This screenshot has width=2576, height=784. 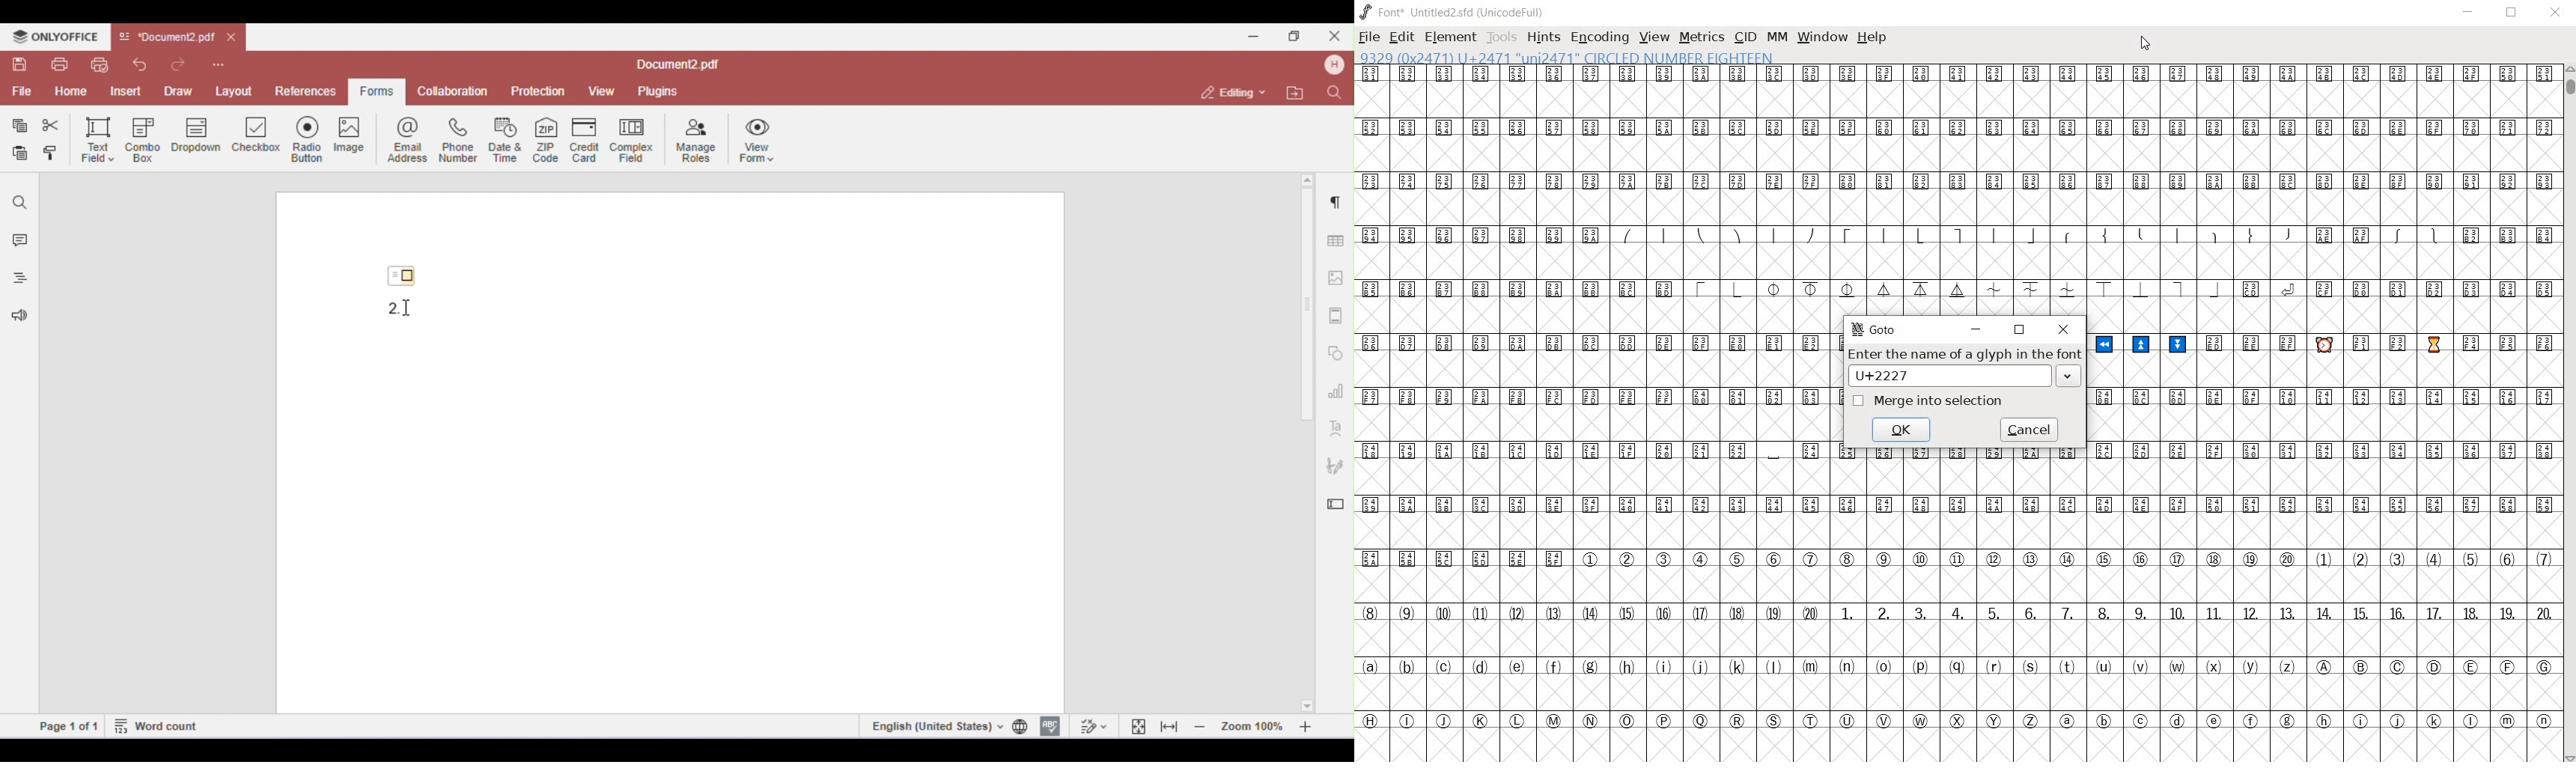 What do you see at coordinates (1702, 37) in the screenshot?
I see `metrics` at bounding box center [1702, 37].